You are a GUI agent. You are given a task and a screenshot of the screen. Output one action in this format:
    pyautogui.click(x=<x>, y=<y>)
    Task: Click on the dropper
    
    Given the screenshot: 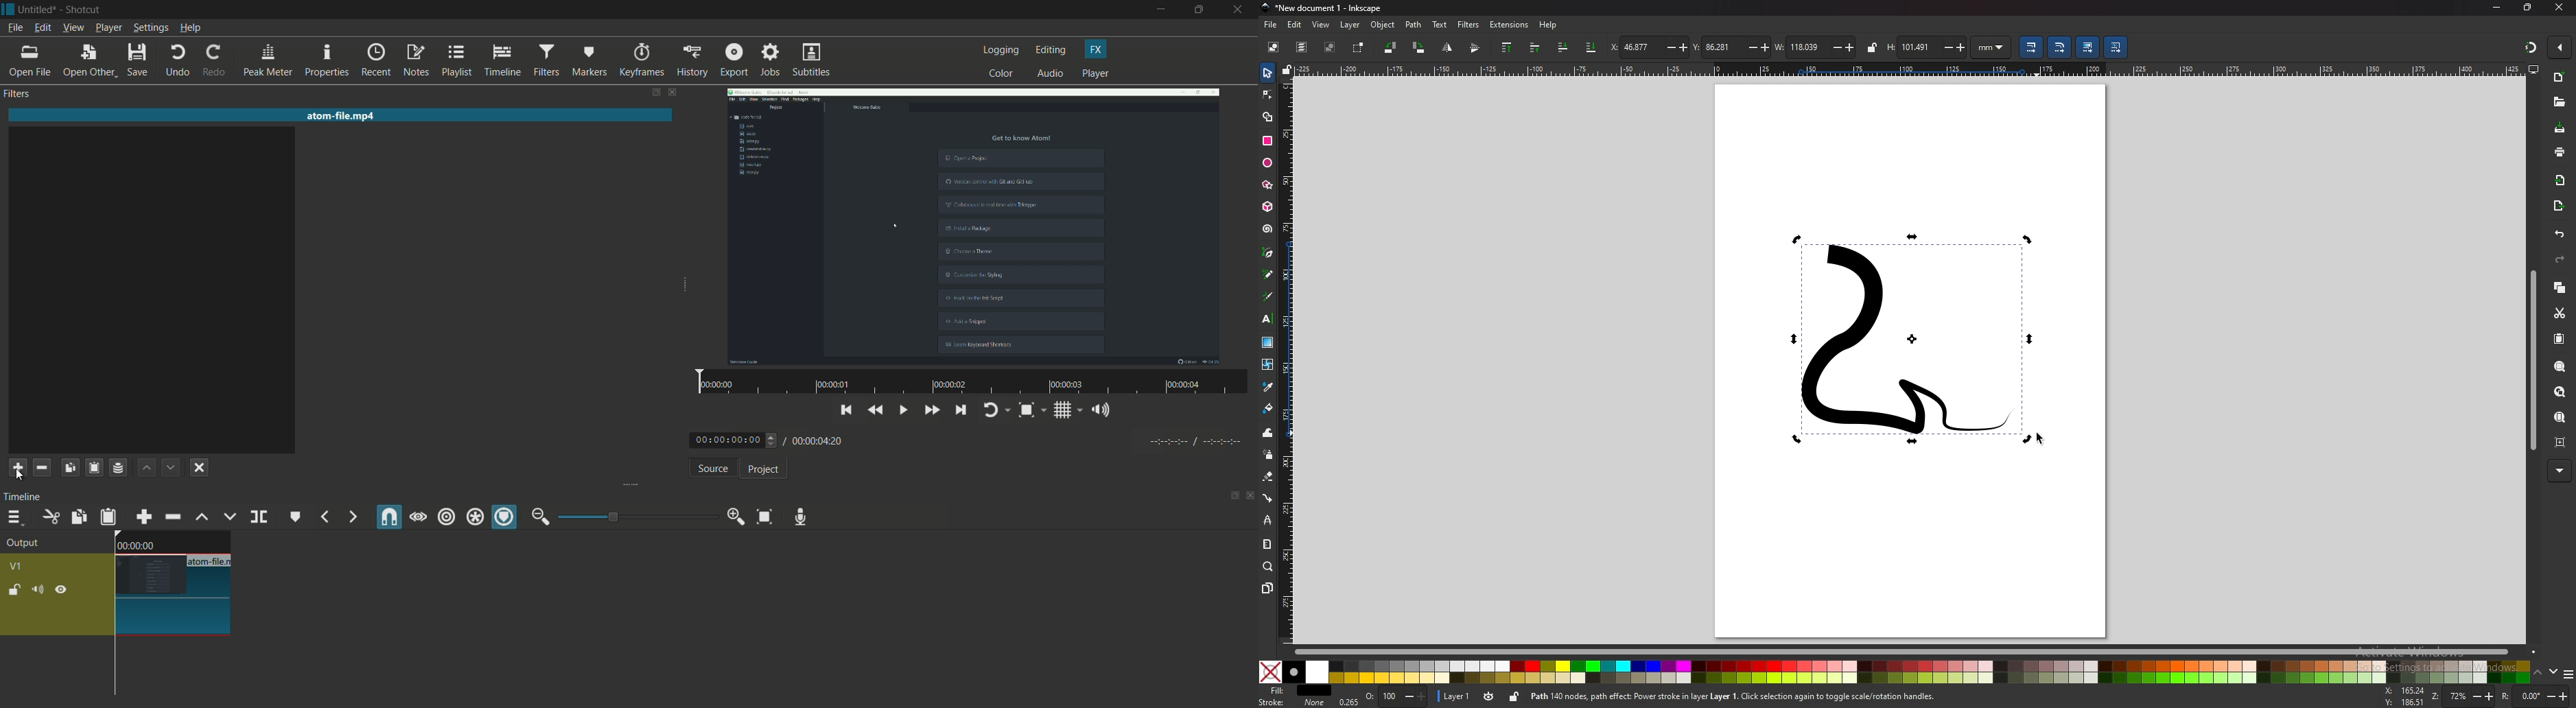 What is the action you would take?
    pyautogui.click(x=1268, y=386)
    